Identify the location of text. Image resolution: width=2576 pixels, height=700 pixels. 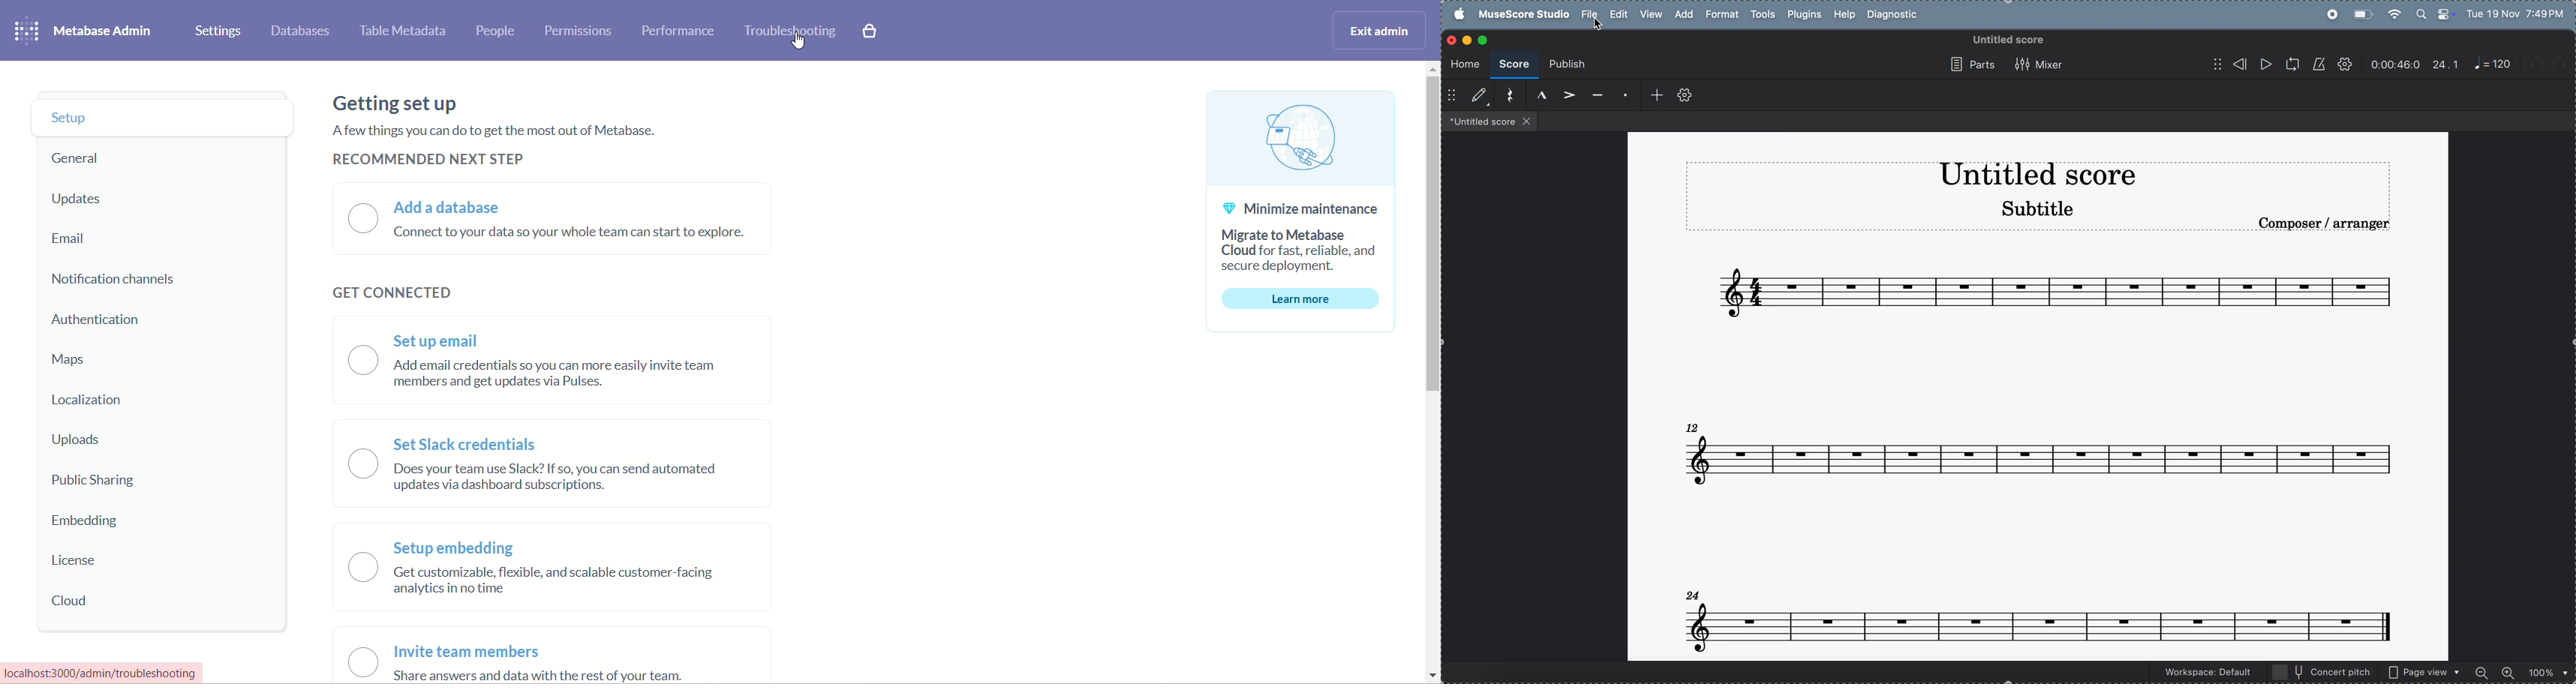
(1300, 212).